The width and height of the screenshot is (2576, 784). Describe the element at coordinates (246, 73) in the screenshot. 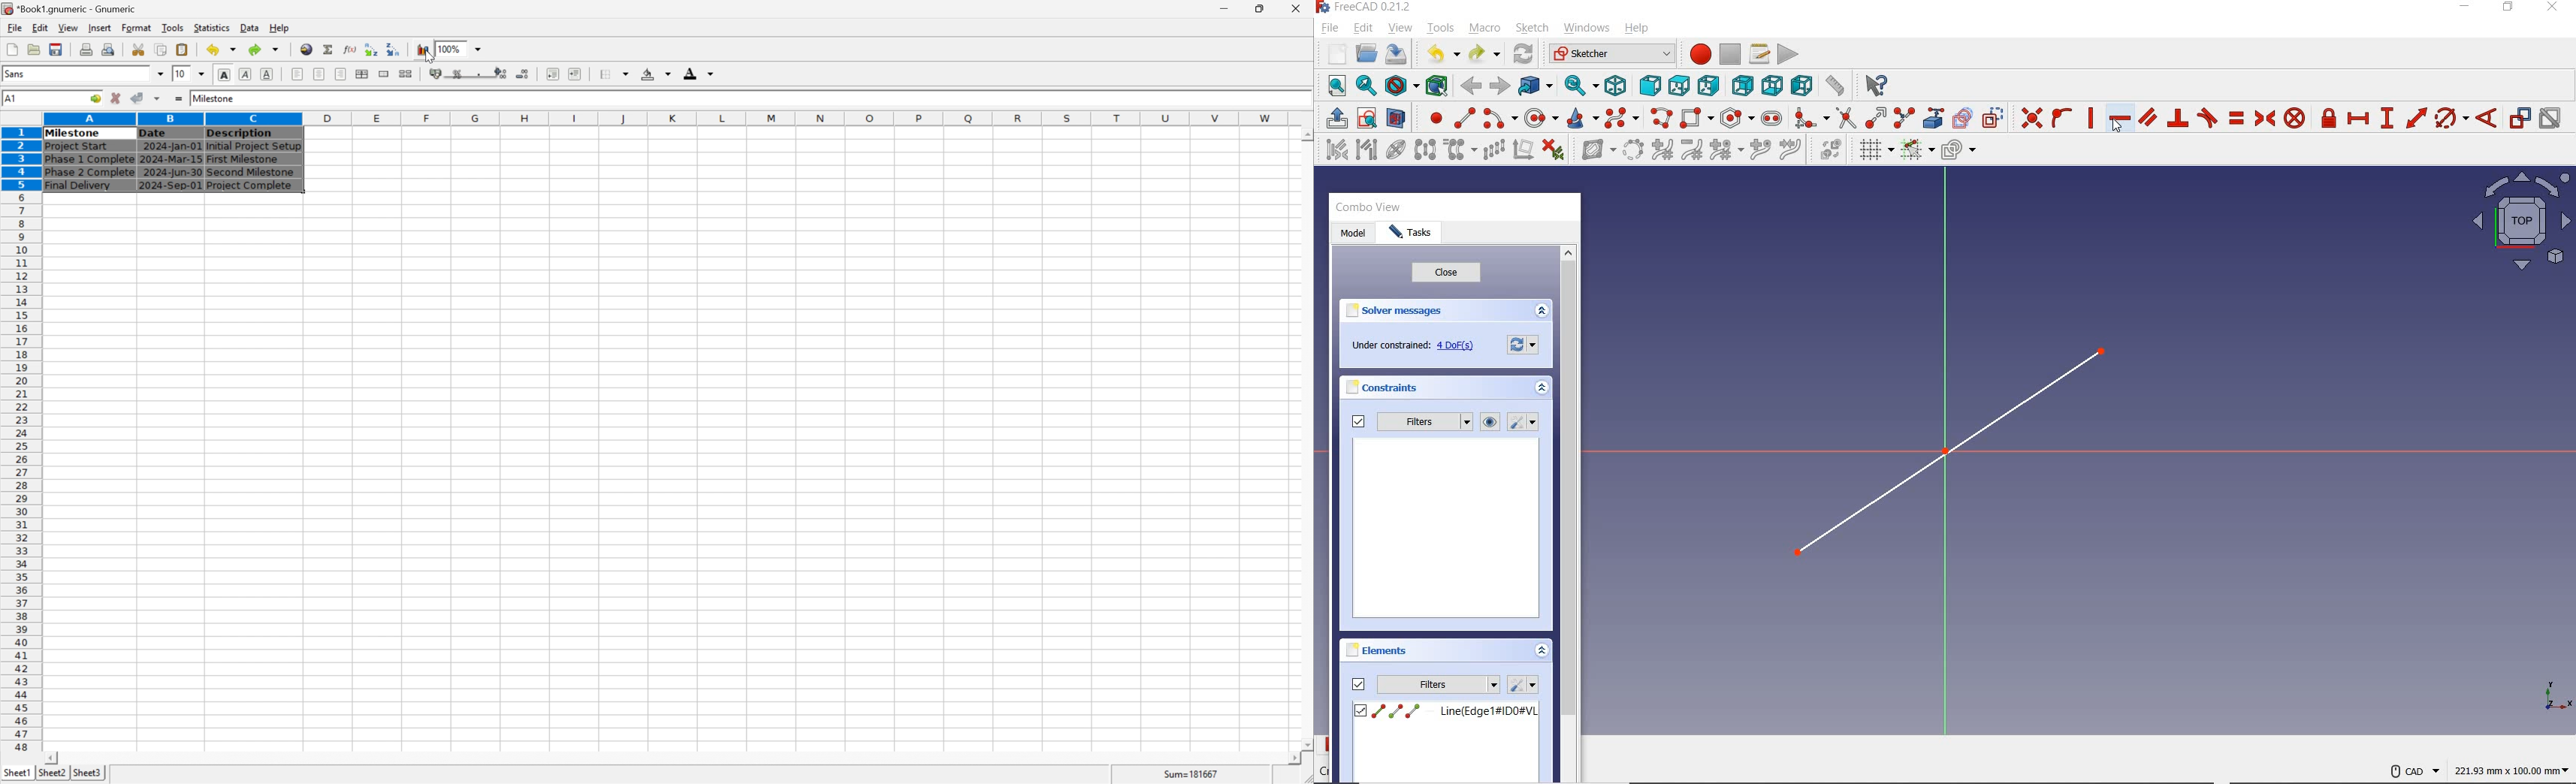

I see `italic` at that location.